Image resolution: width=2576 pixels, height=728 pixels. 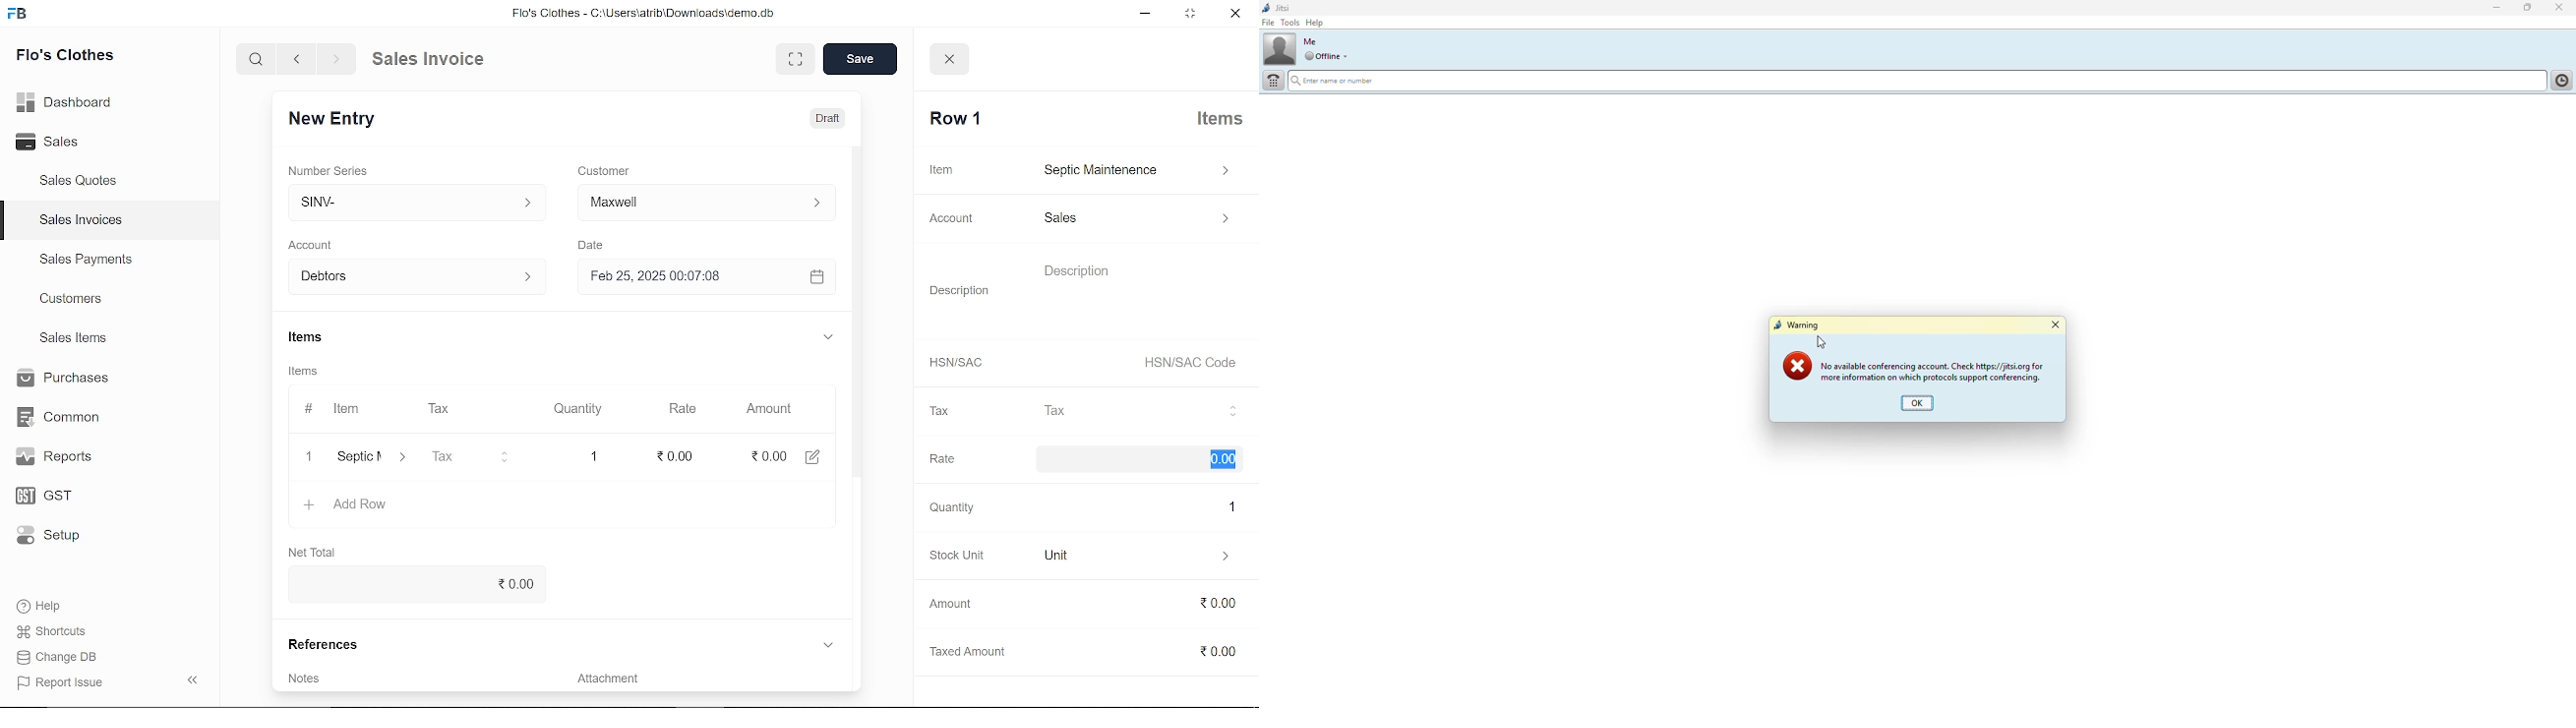 What do you see at coordinates (962, 648) in the screenshot?
I see `Taxed Amount` at bounding box center [962, 648].